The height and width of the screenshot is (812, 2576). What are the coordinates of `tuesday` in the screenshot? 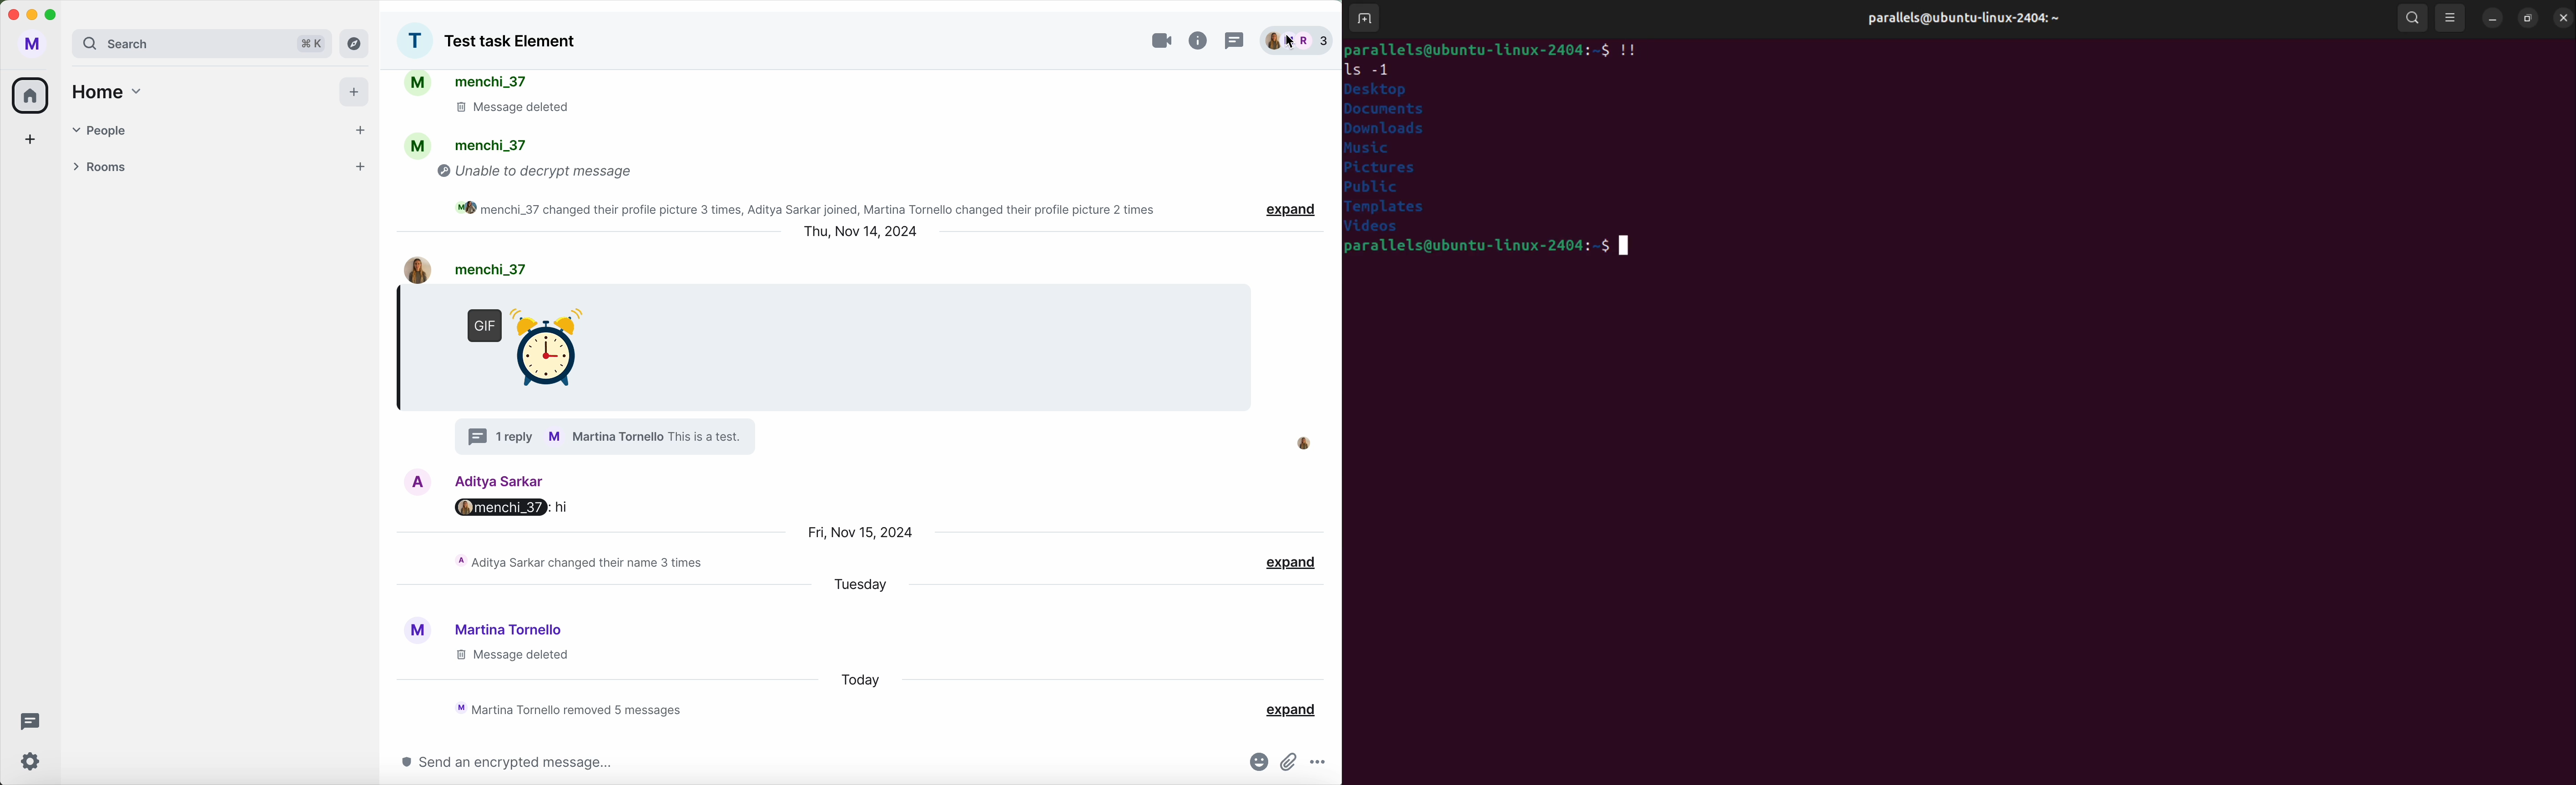 It's located at (861, 584).